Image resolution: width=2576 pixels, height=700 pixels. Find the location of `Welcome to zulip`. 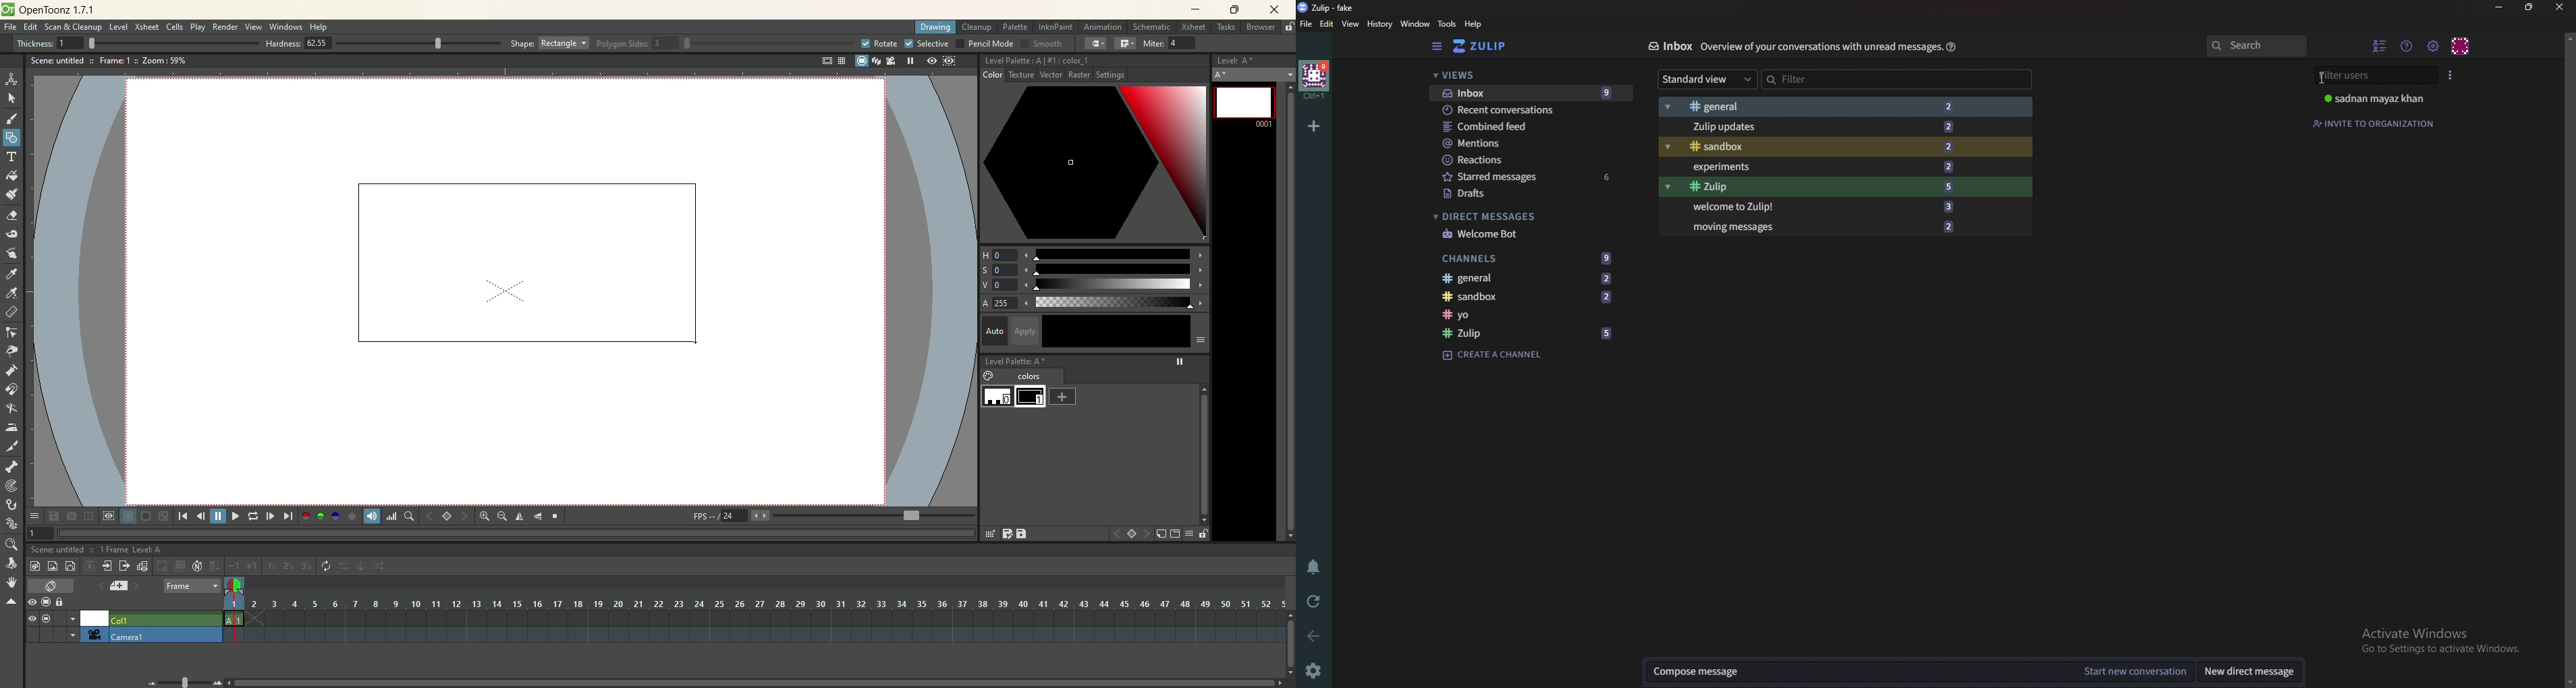

Welcome to zulip is located at coordinates (1823, 207).